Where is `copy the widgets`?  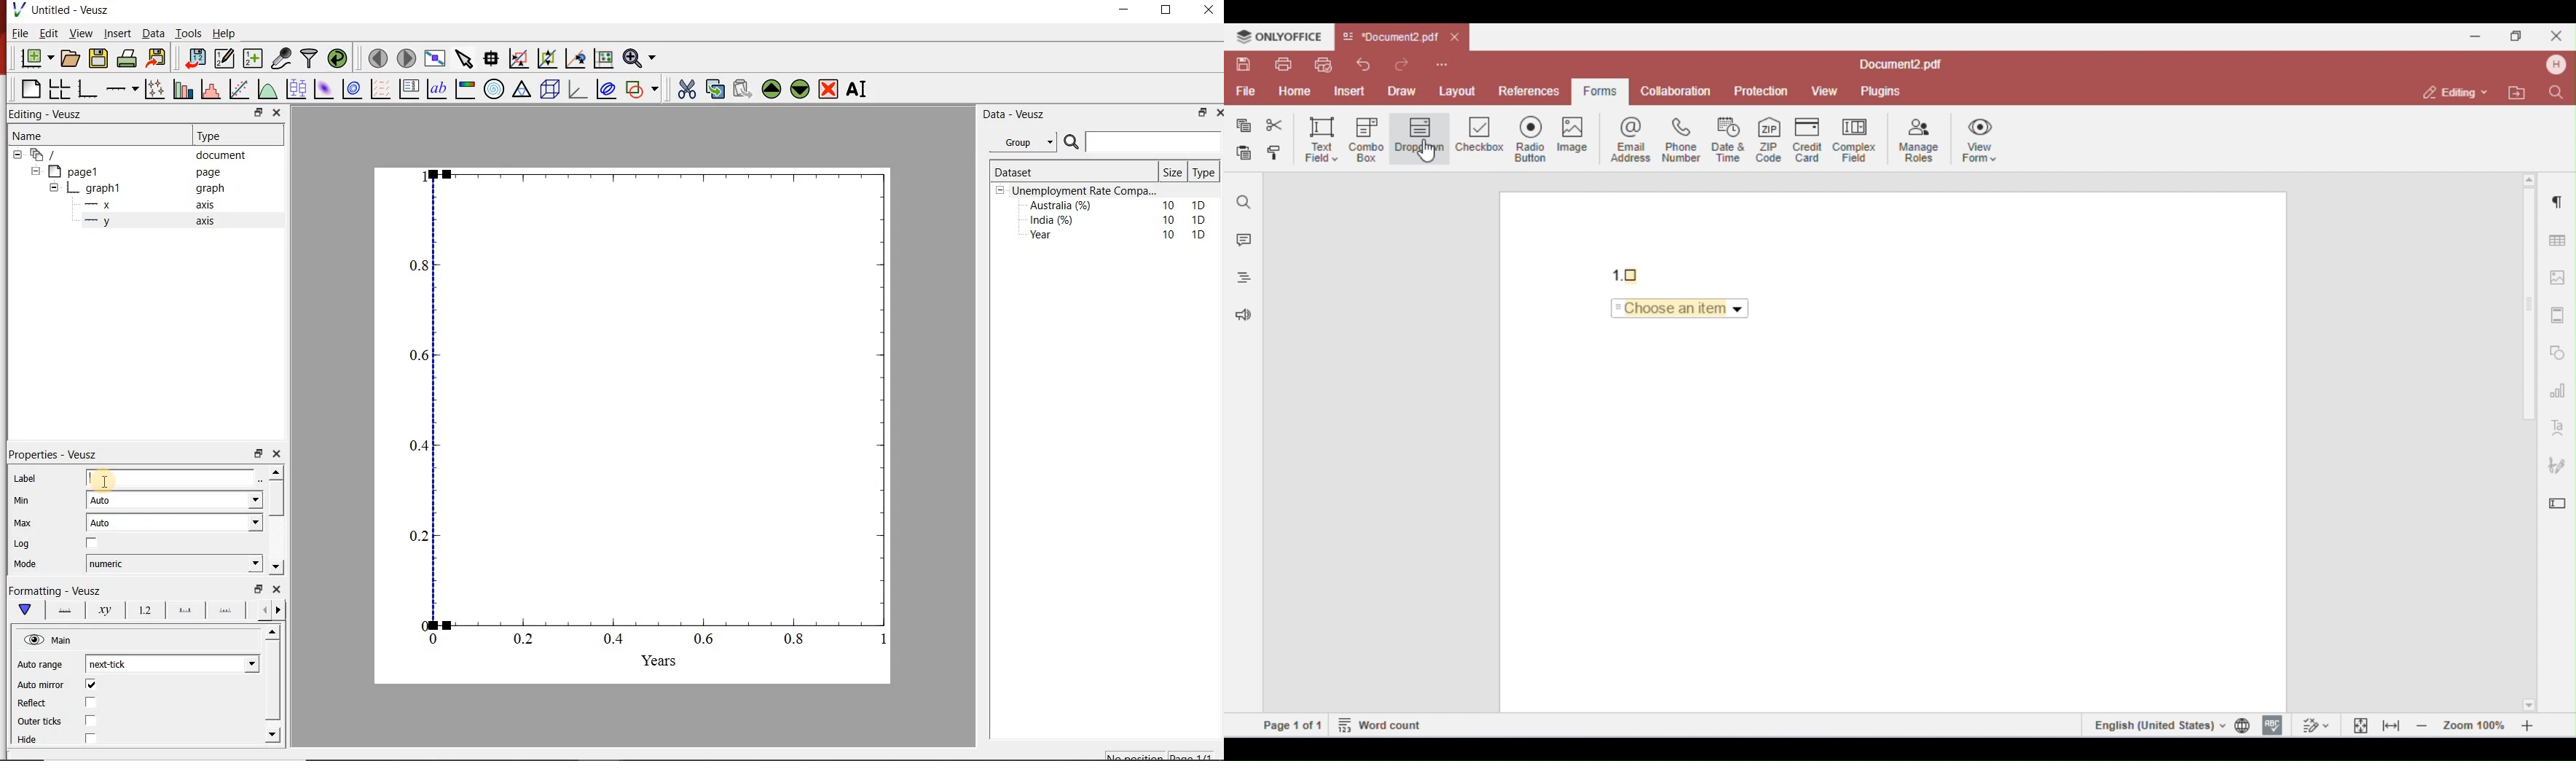 copy the widgets is located at coordinates (714, 89).